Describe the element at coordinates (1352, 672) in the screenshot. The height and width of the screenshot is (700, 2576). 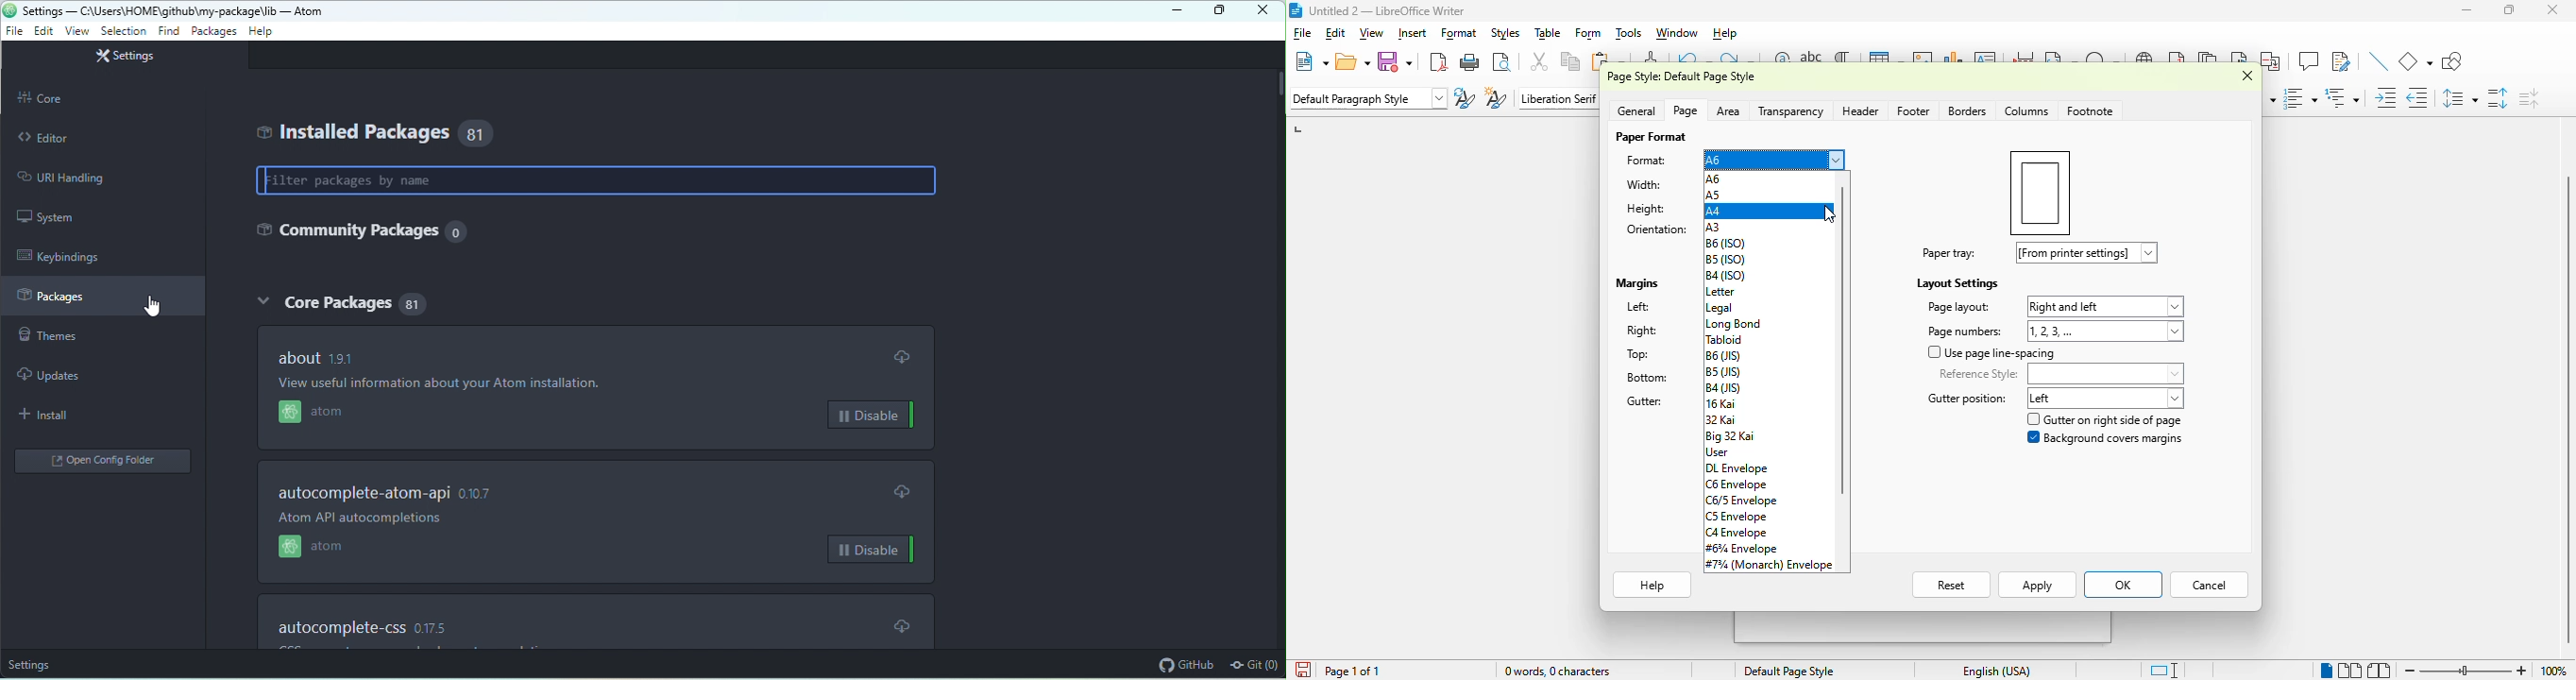
I see `page 1 of 1` at that location.